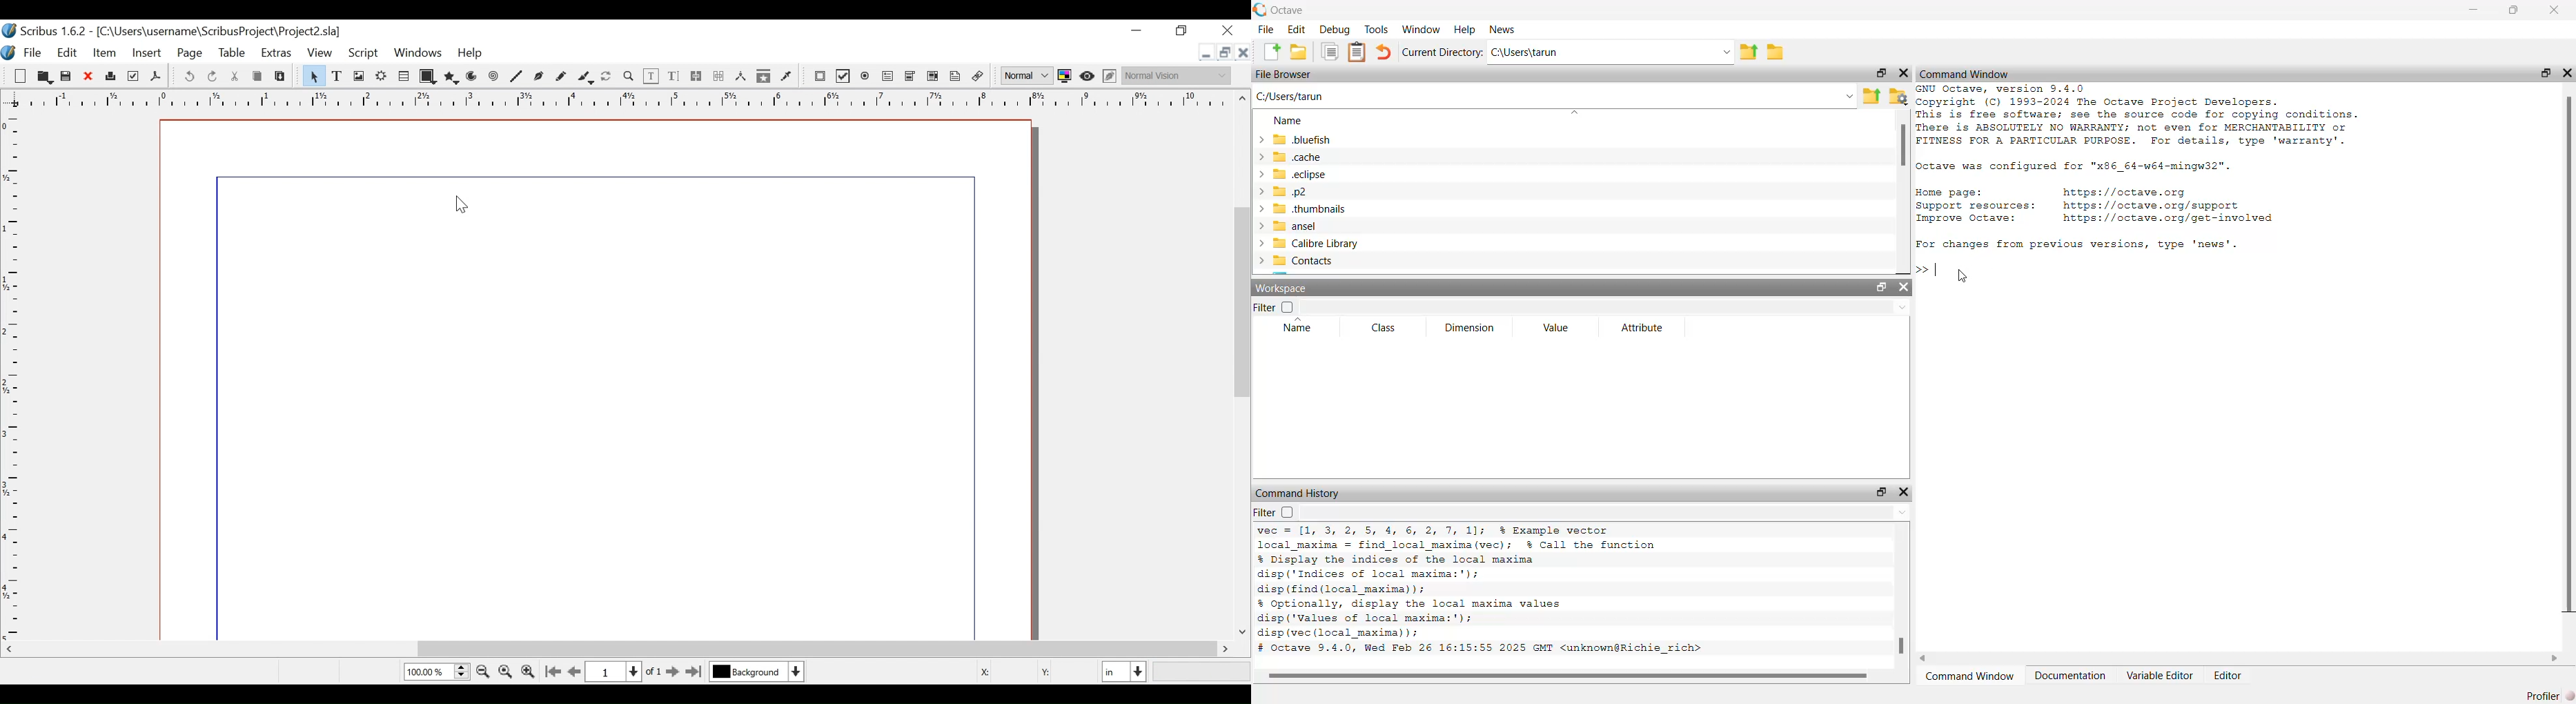 This screenshot has height=728, width=2576. Describe the element at coordinates (1969, 676) in the screenshot. I see `Command Window` at that location.